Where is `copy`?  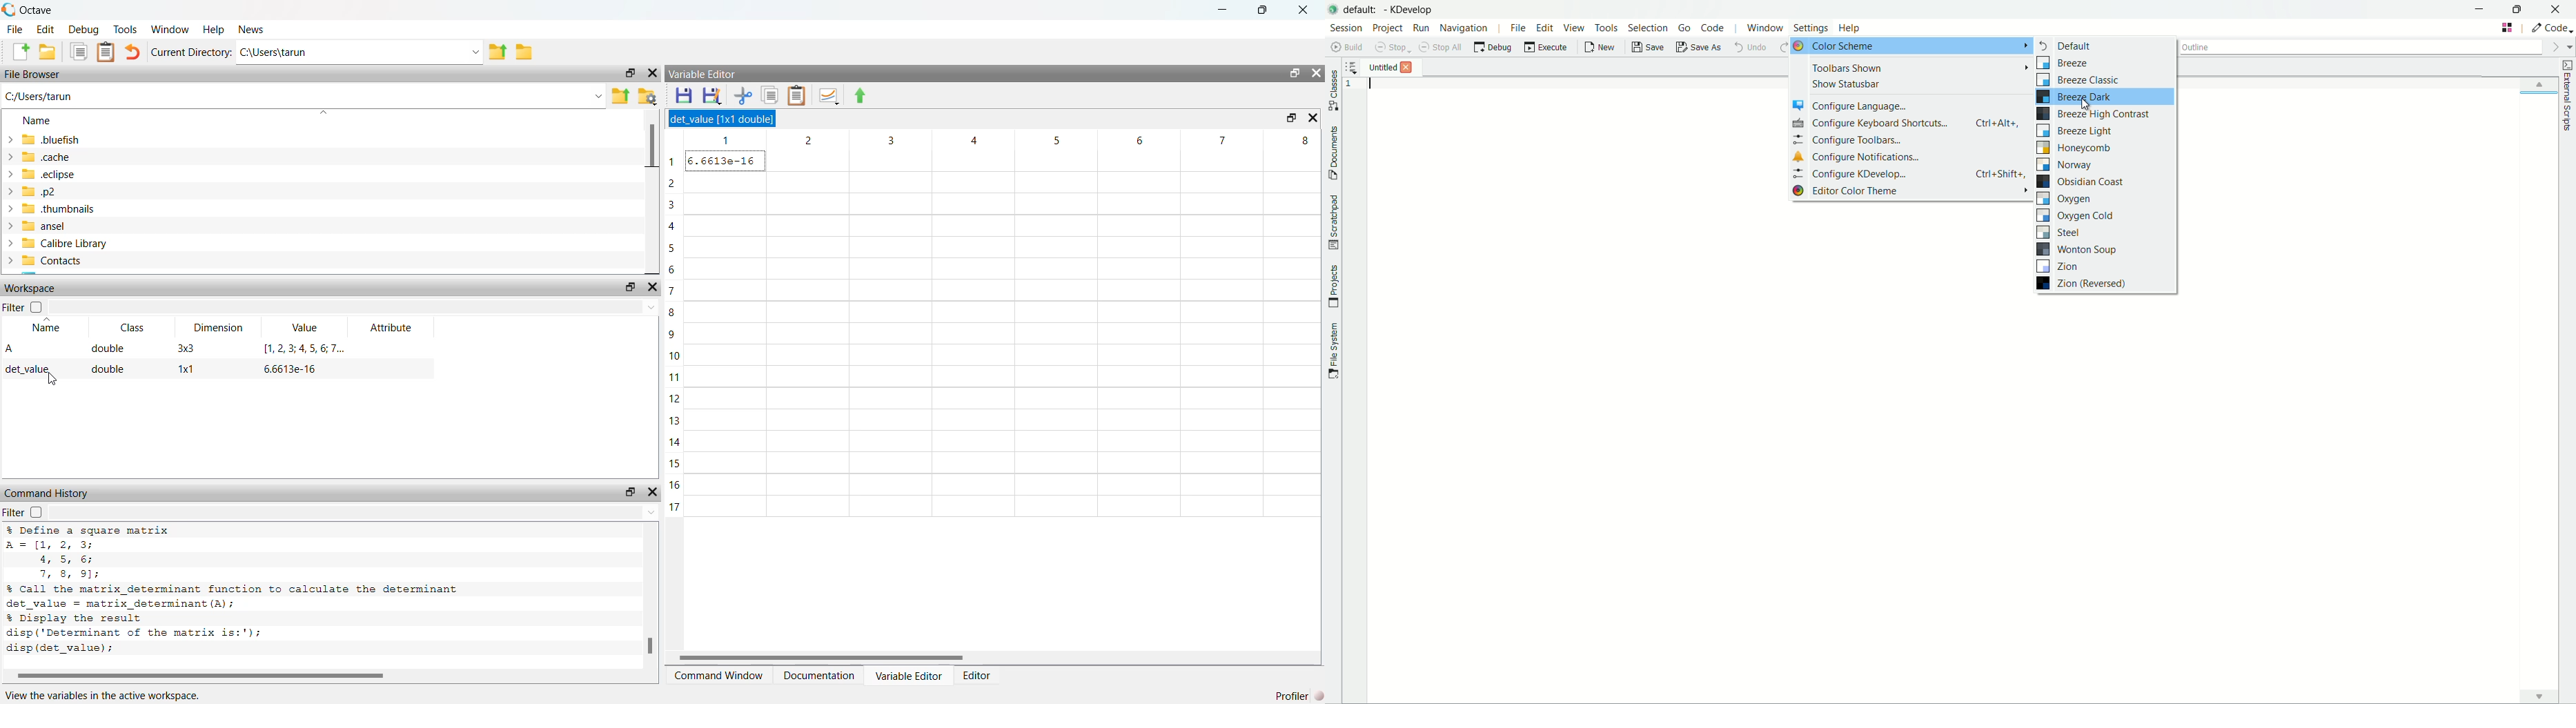
copy is located at coordinates (769, 96).